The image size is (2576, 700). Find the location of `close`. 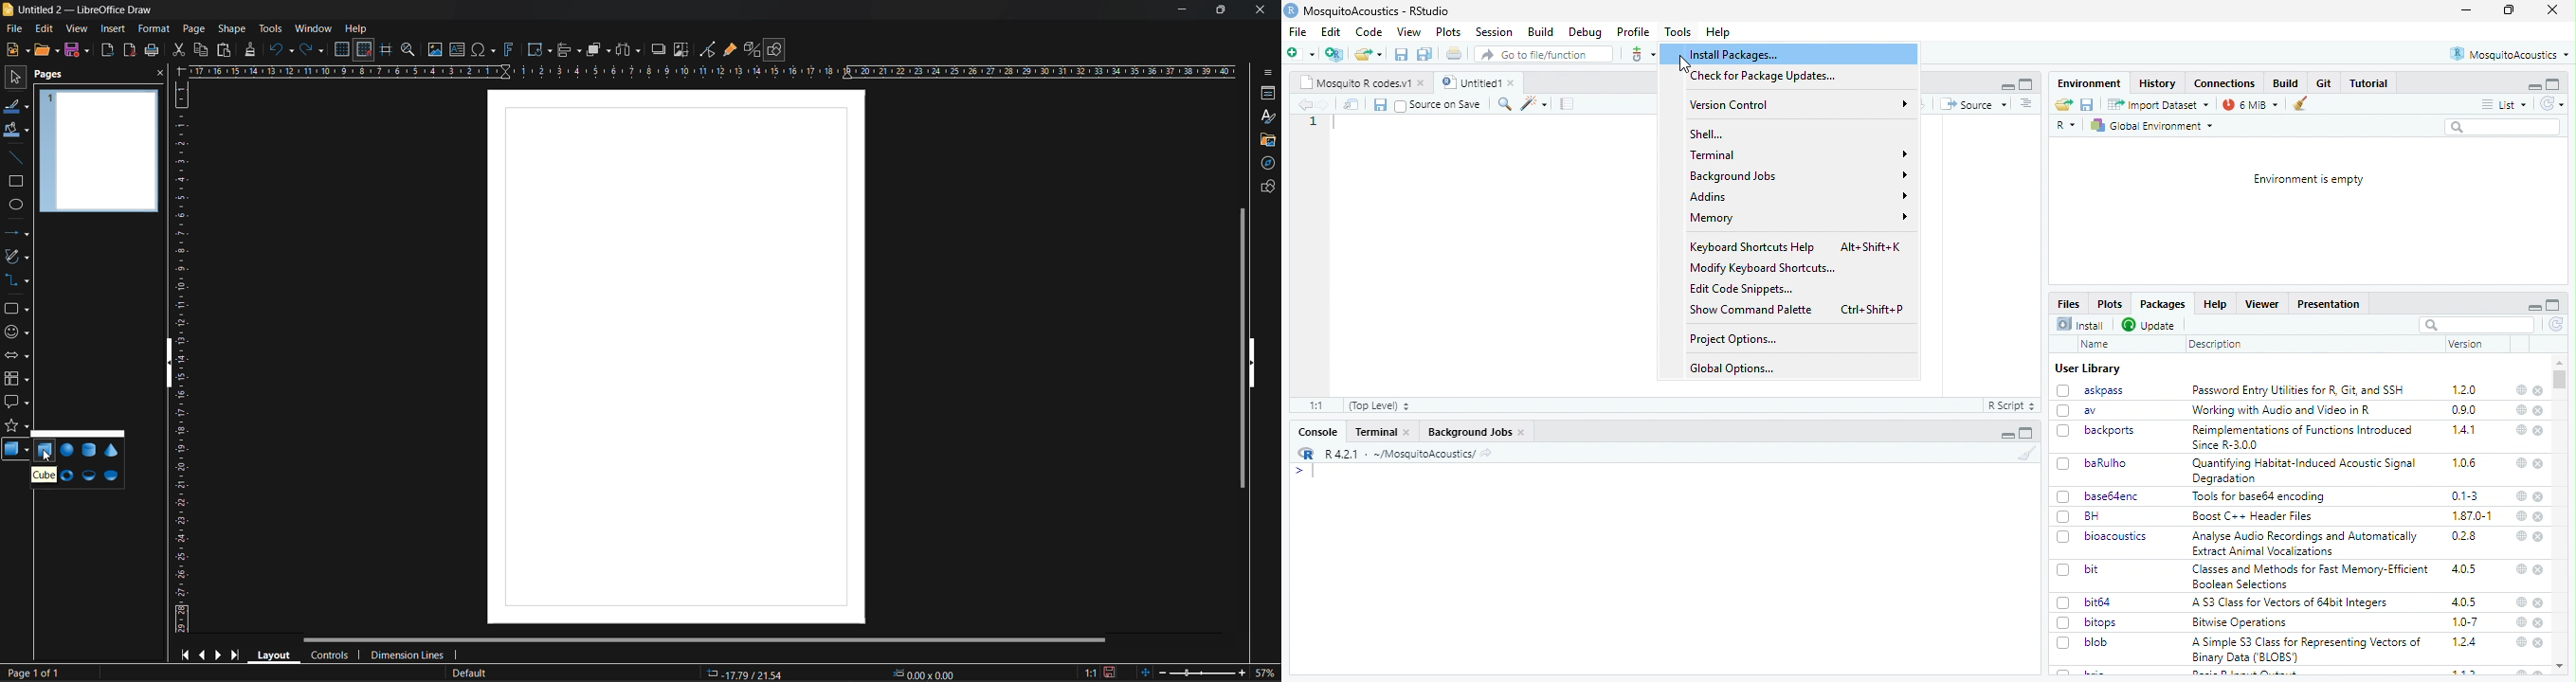

close is located at coordinates (2539, 623).